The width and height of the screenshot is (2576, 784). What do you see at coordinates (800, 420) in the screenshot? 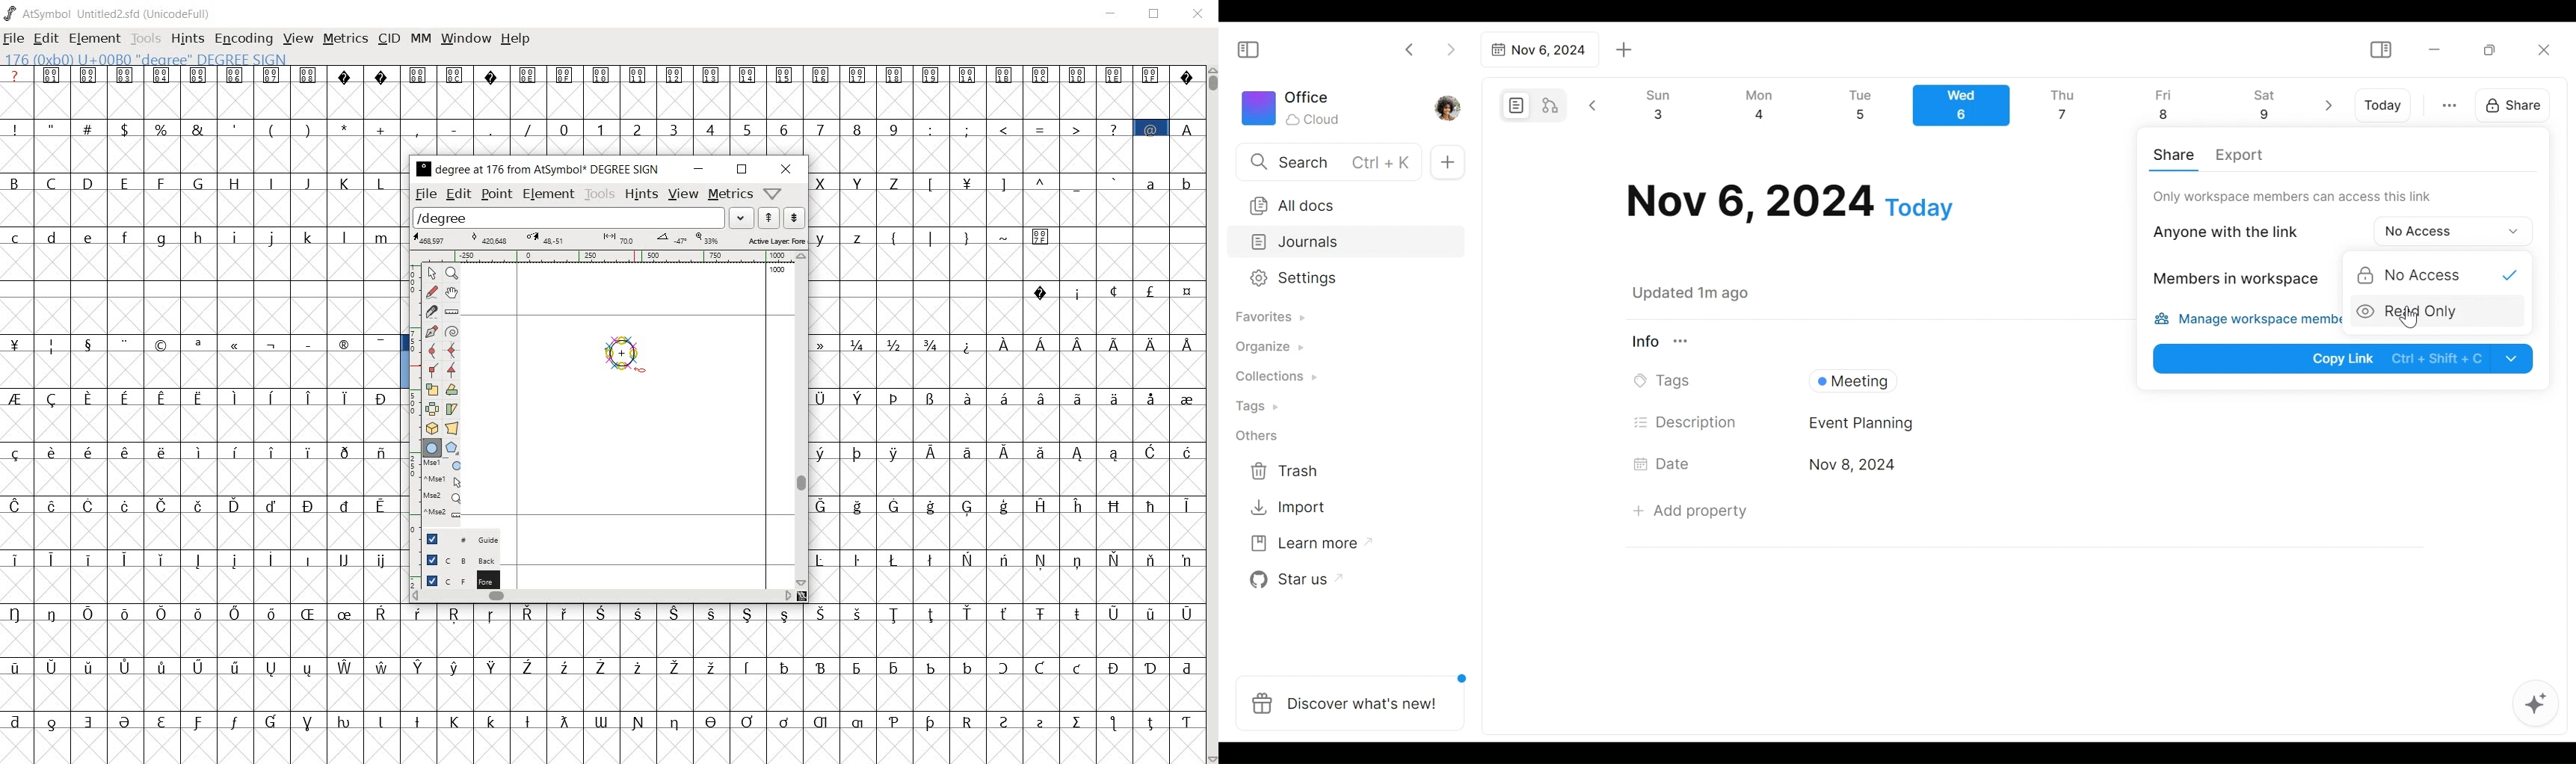
I see `scrollbar` at bounding box center [800, 420].